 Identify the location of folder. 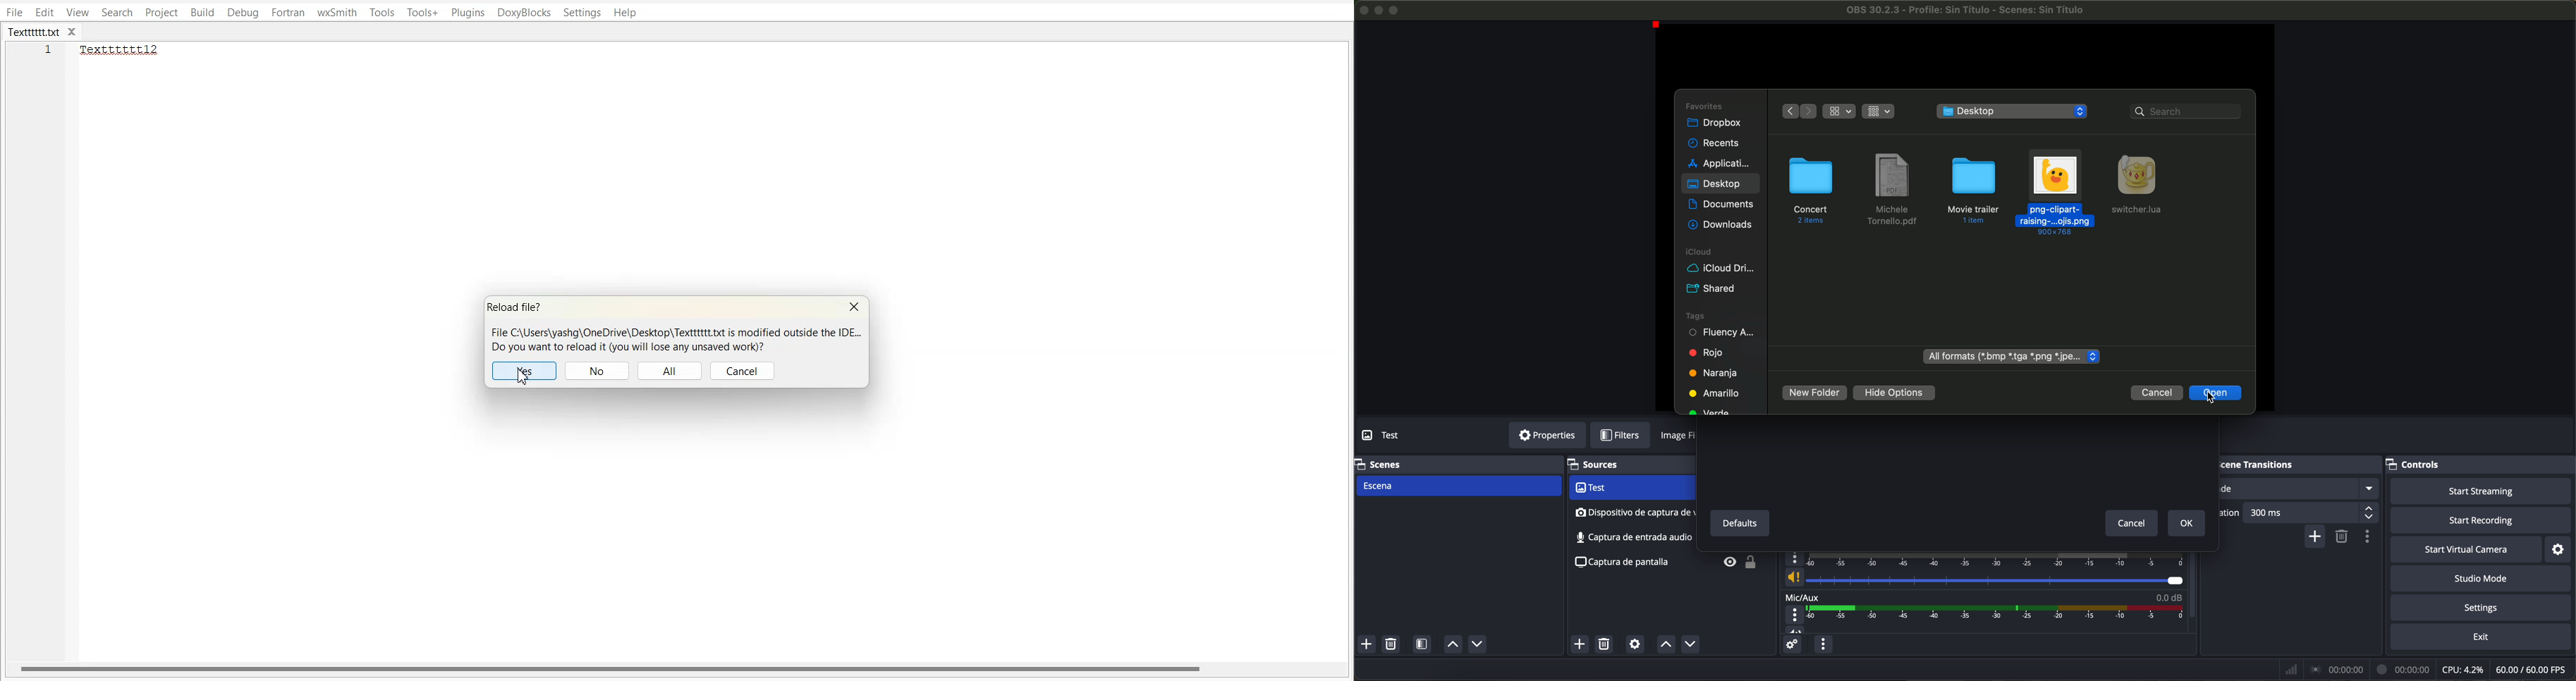
(1972, 191).